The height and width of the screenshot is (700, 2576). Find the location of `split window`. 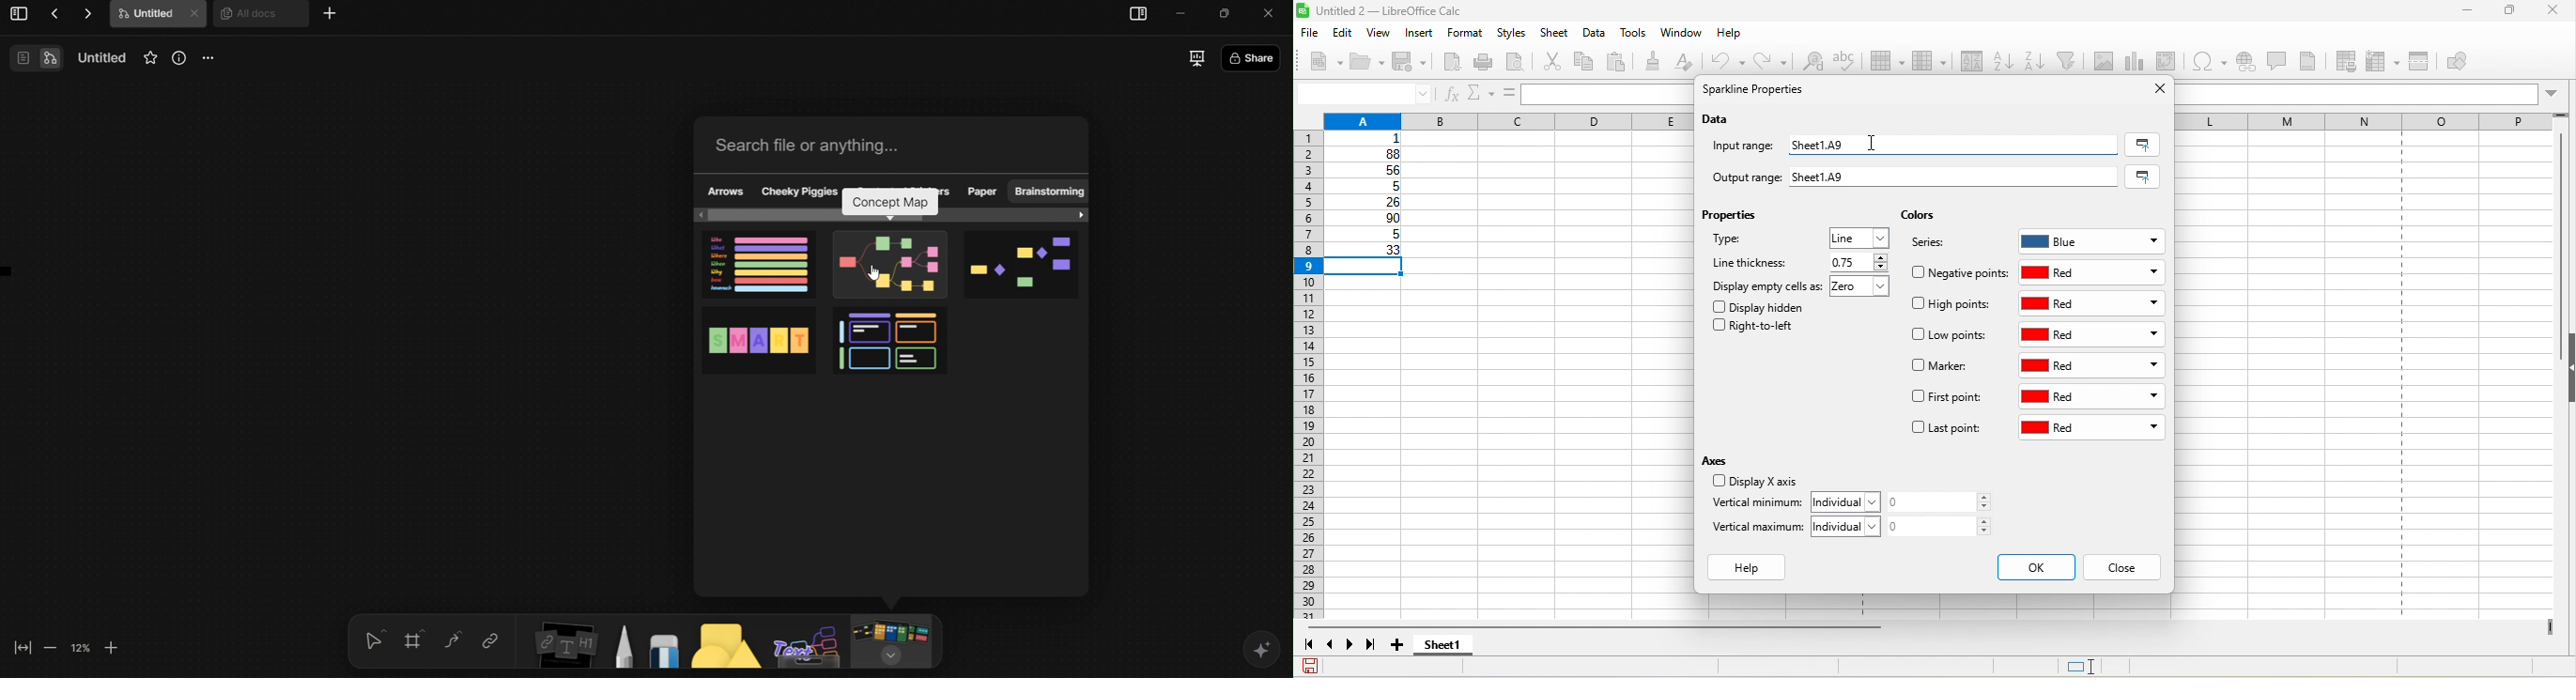

split window is located at coordinates (2423, 62).